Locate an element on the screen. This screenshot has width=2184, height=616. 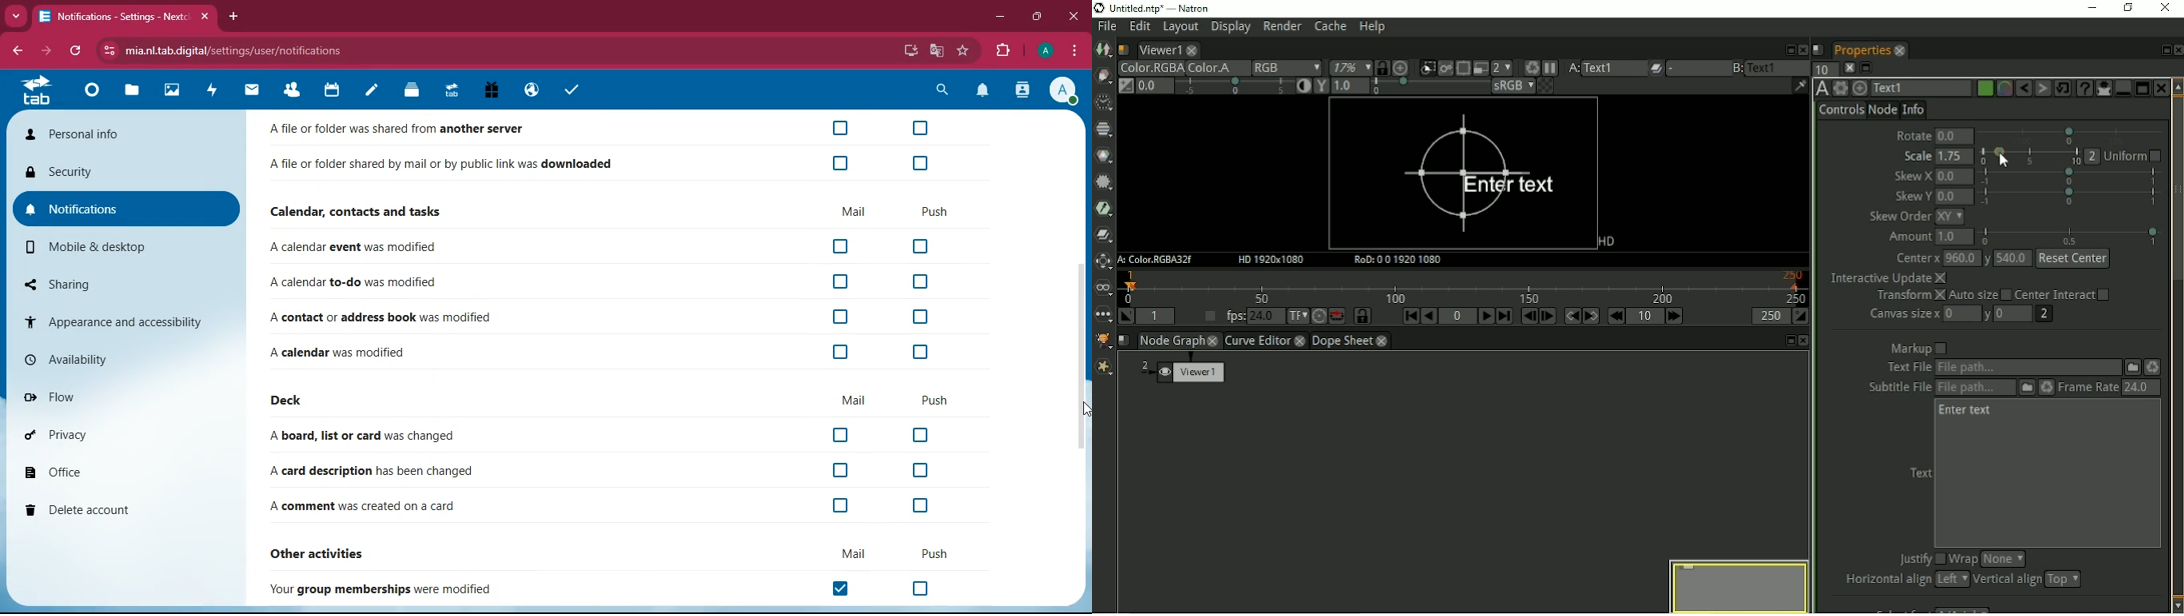
forward is located at coordinates (44, 51).